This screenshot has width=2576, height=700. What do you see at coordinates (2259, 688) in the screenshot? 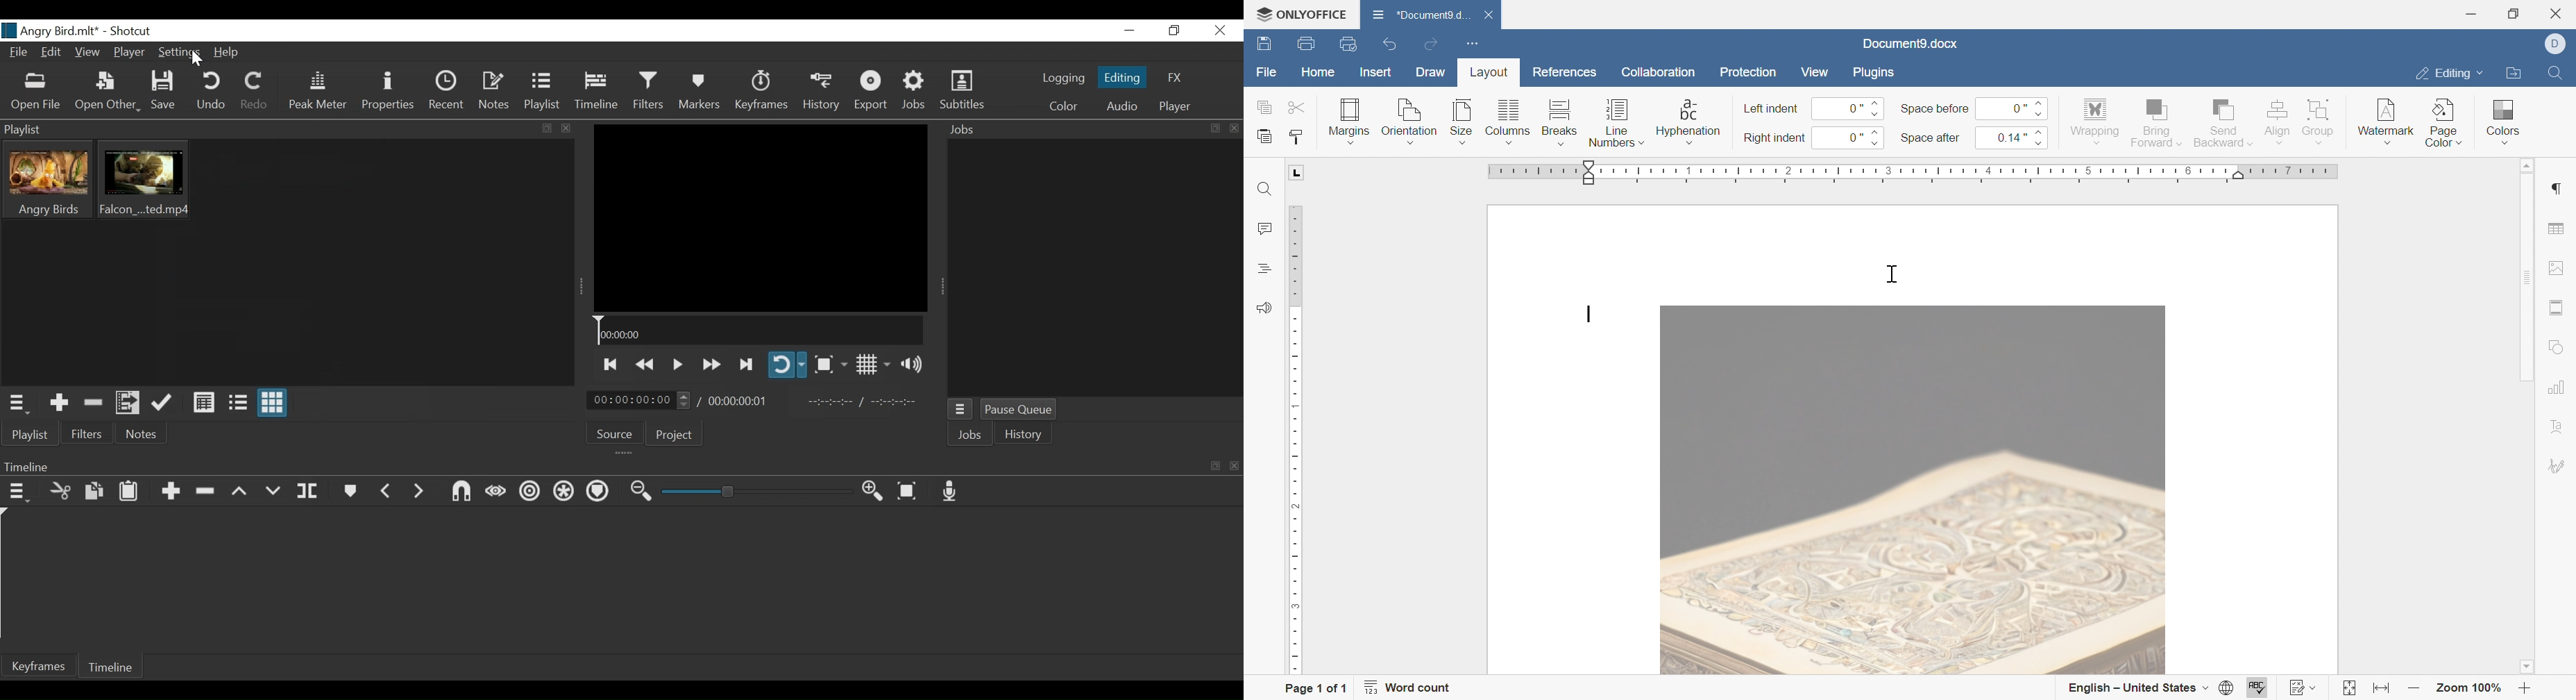
I see `spell checking` at bounding box center [2259, 688].